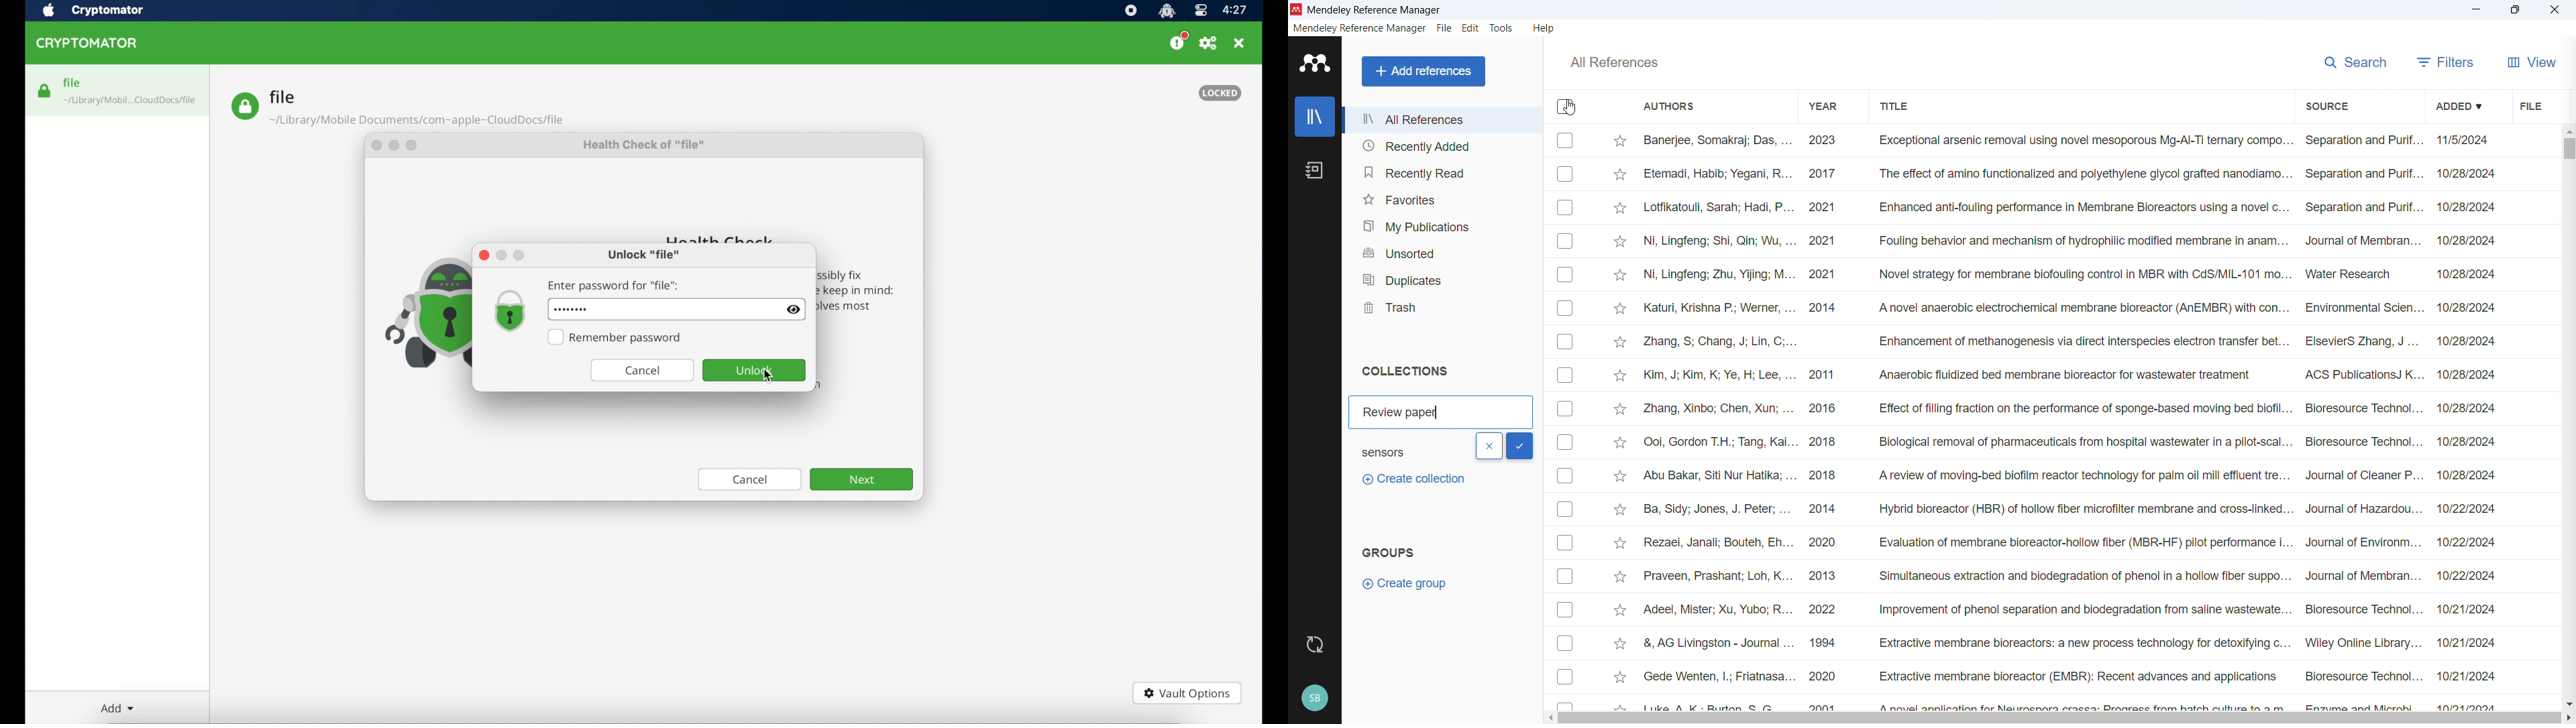  I want to click on Star mark respective publication, so click(1620, 175).